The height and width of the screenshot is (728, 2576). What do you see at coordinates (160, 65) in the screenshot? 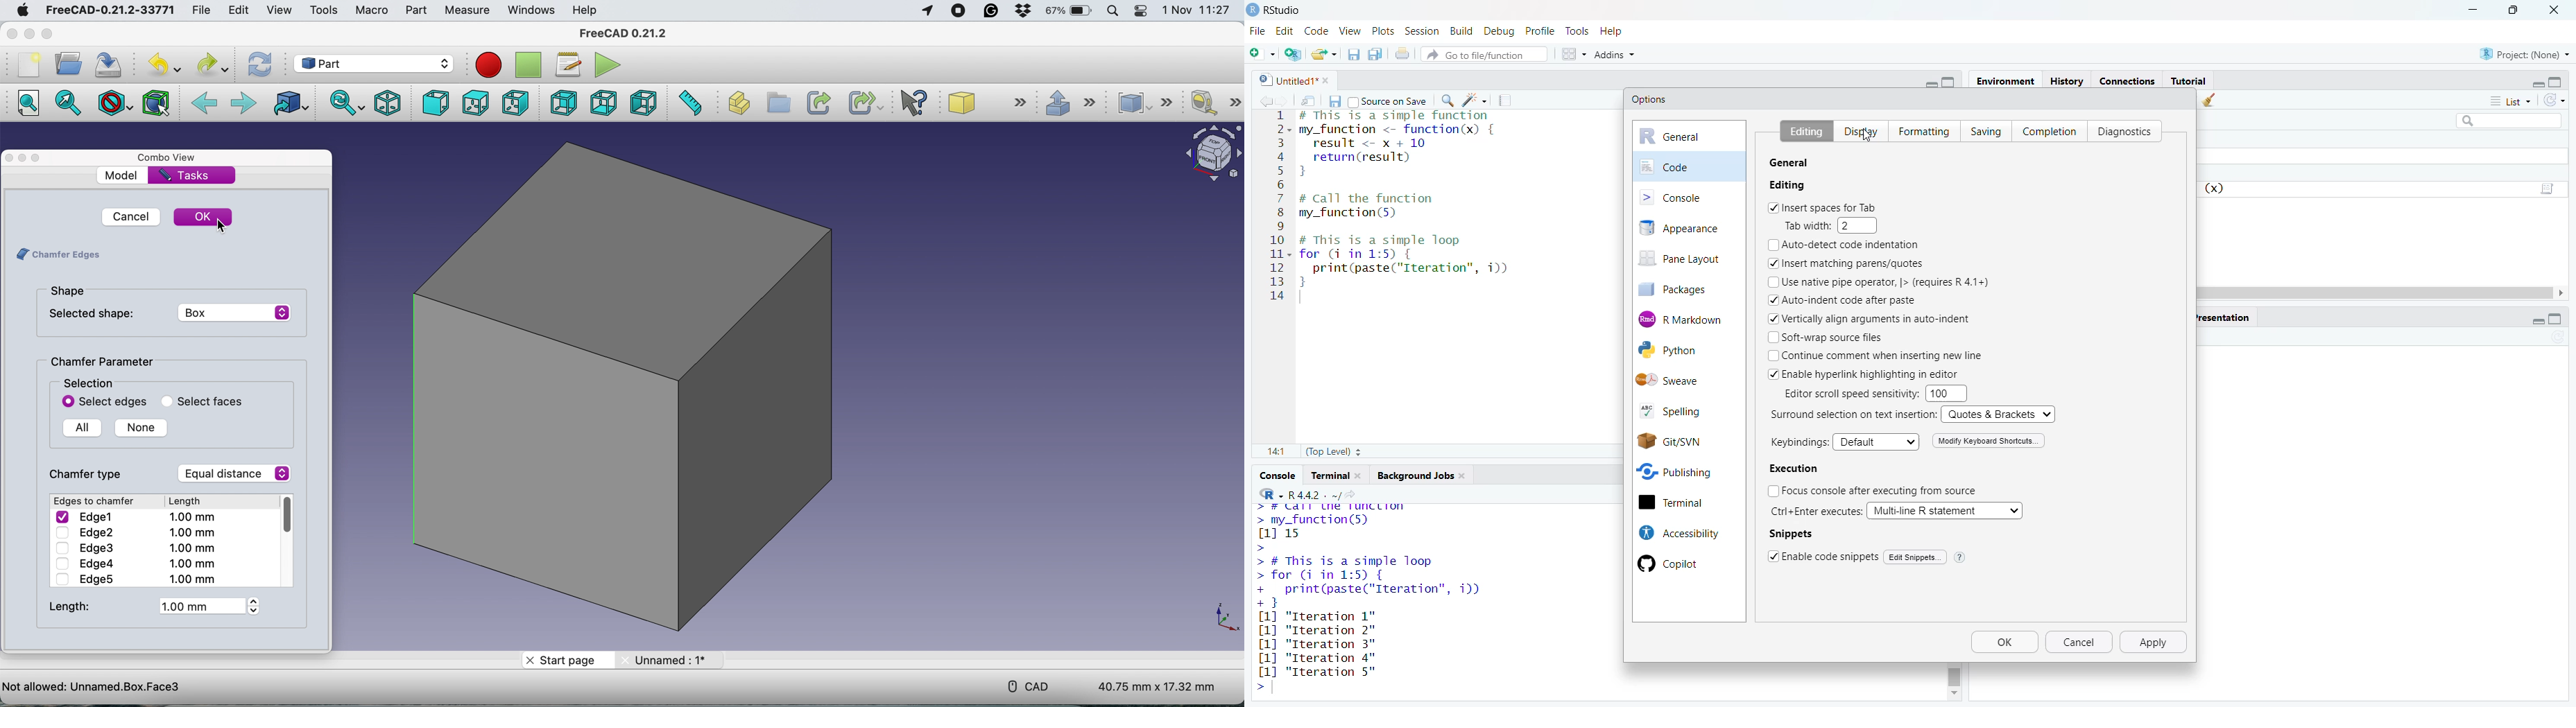
I see `undo` at bounding box center [160, 65].